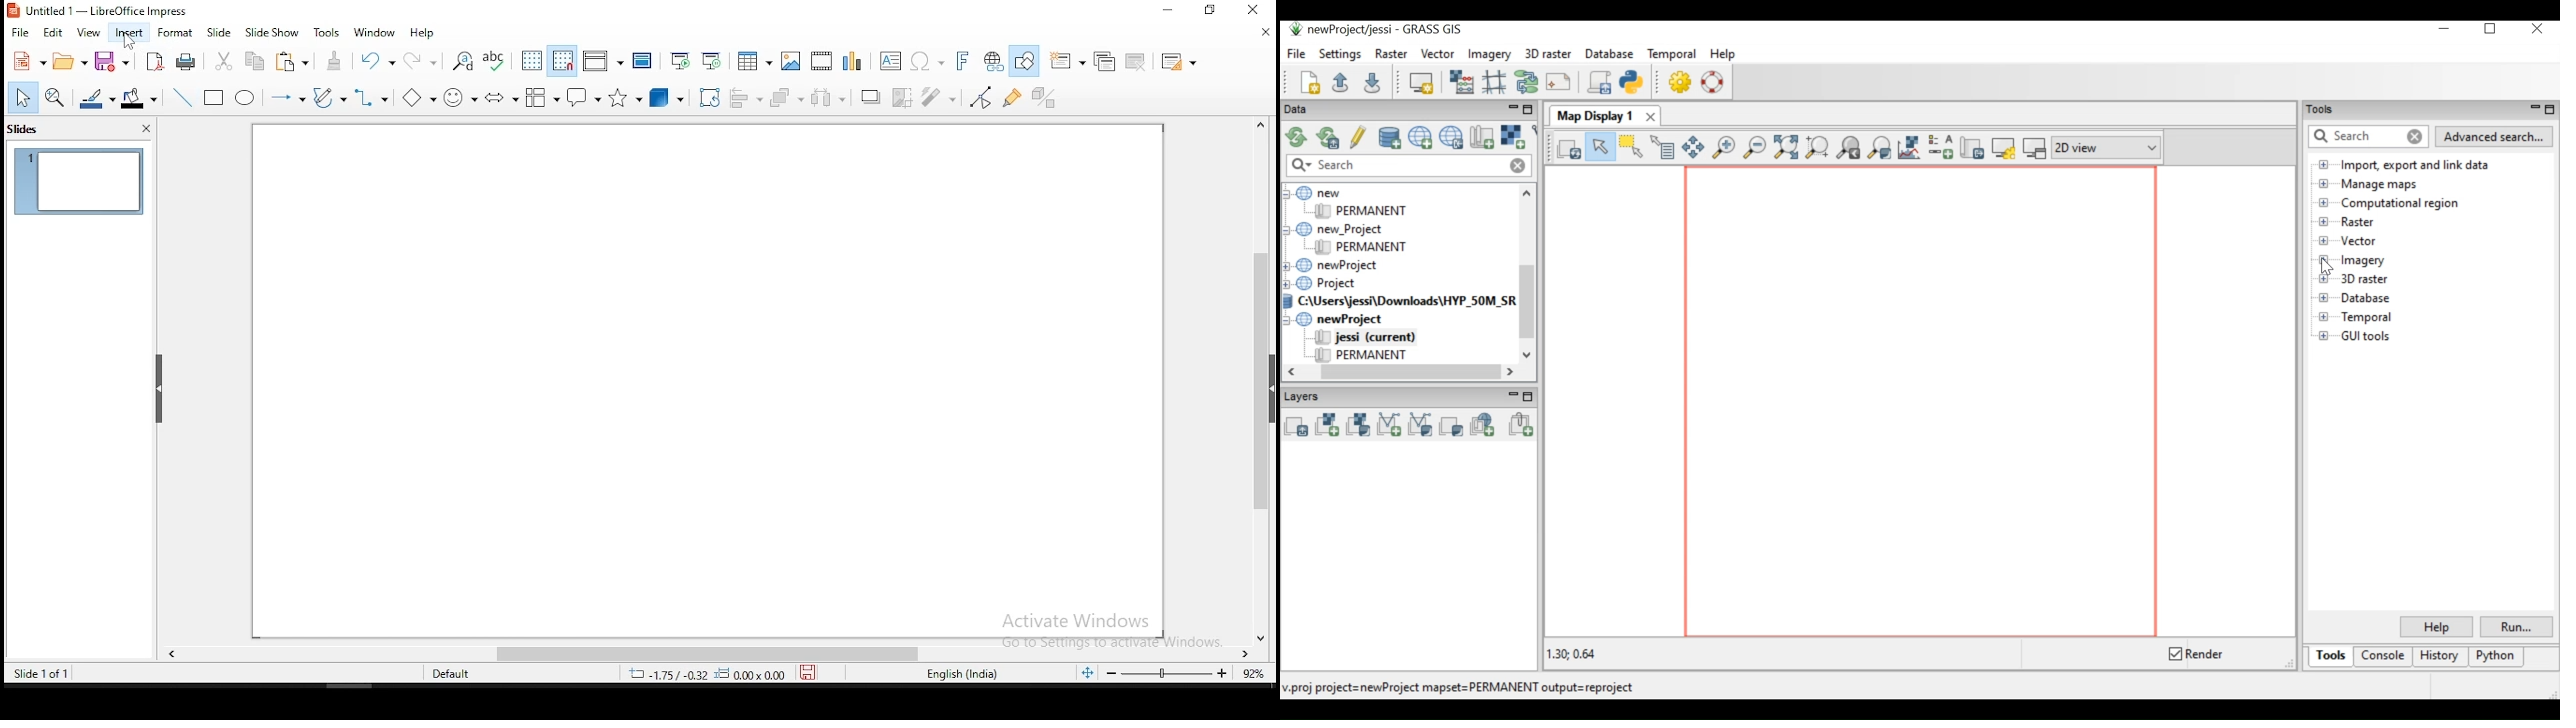 This screenshot has height=728, width=2576. What do you see at coordinates (1262, 33) in the screenshot?
I see `close` at bounding box center [1262, 33].